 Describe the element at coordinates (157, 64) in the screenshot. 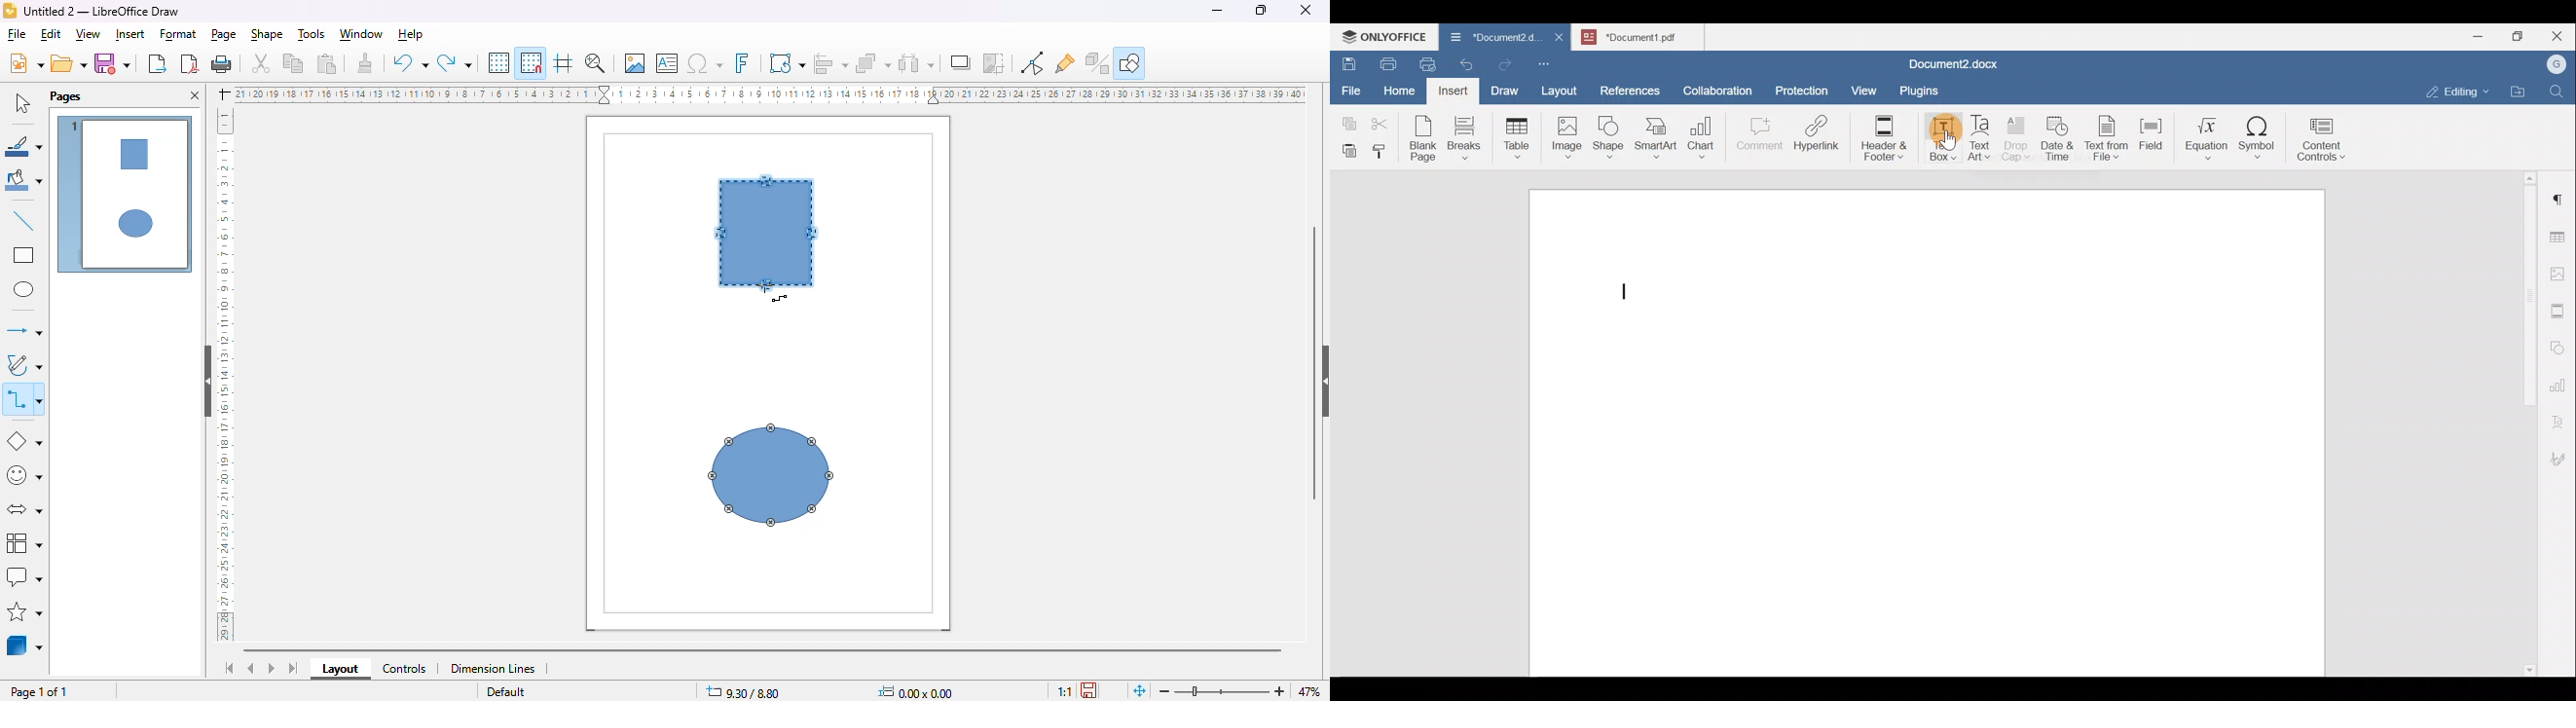

I see `export` at that location.